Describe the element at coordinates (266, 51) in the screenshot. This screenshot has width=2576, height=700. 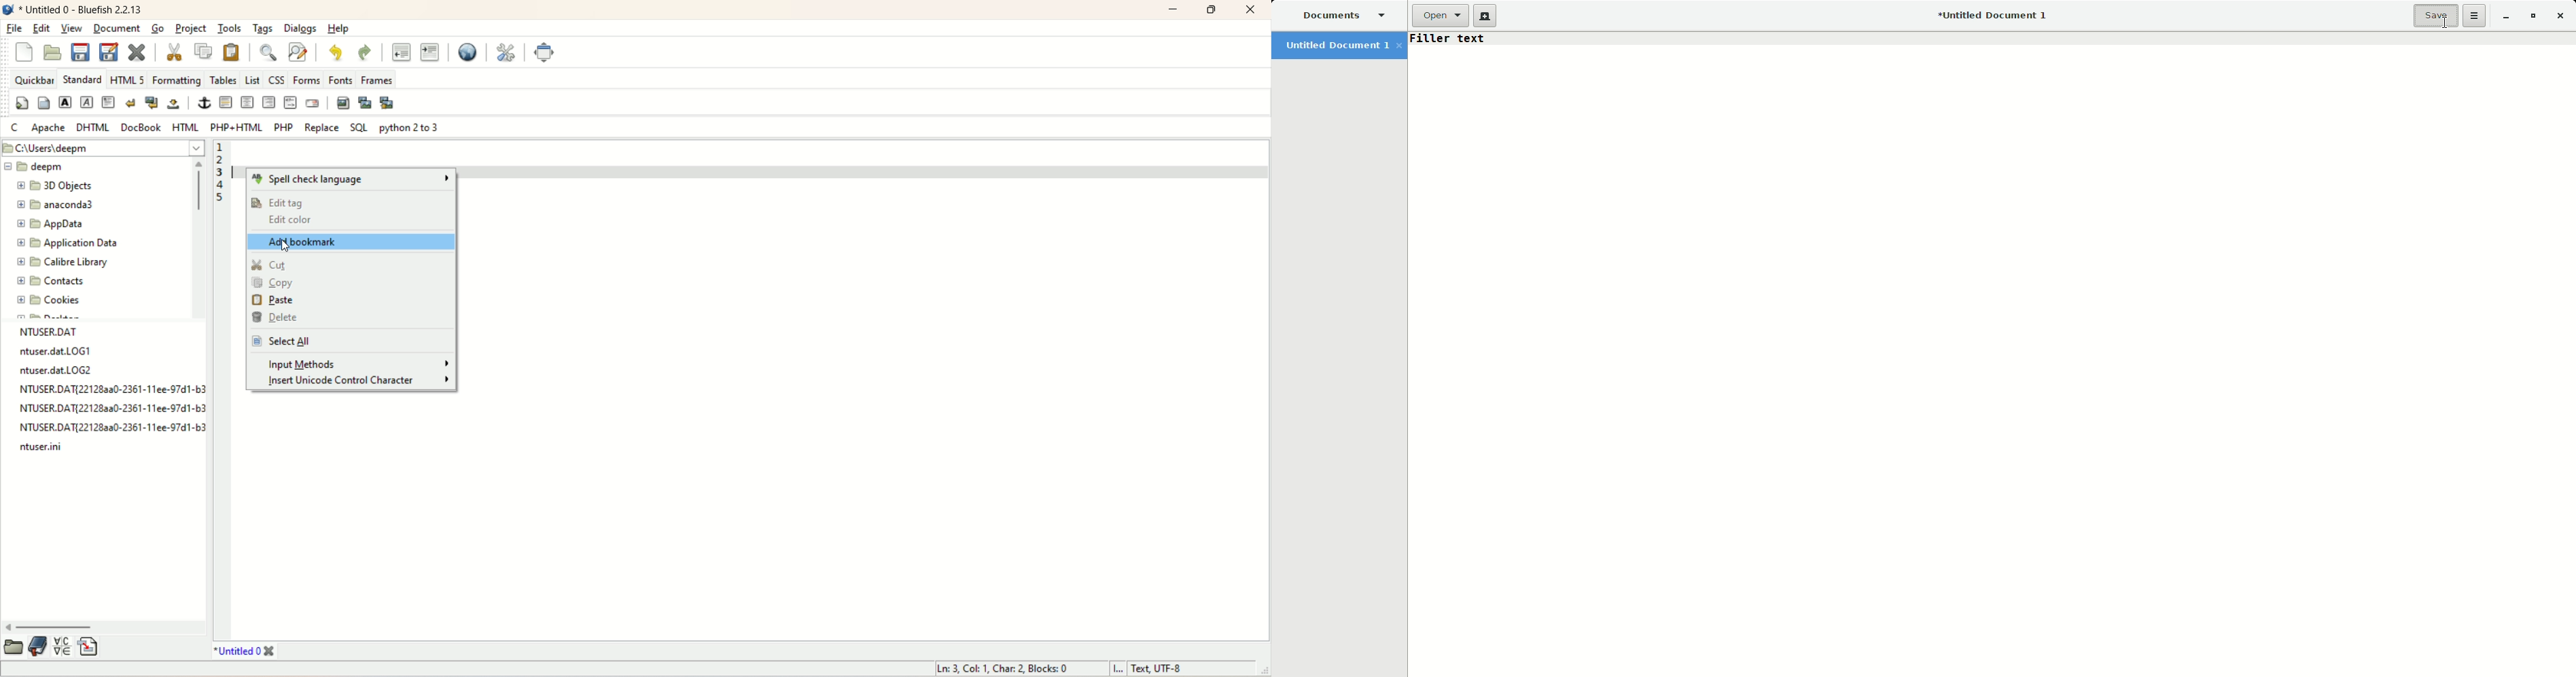
I see `show find bar` at that location.